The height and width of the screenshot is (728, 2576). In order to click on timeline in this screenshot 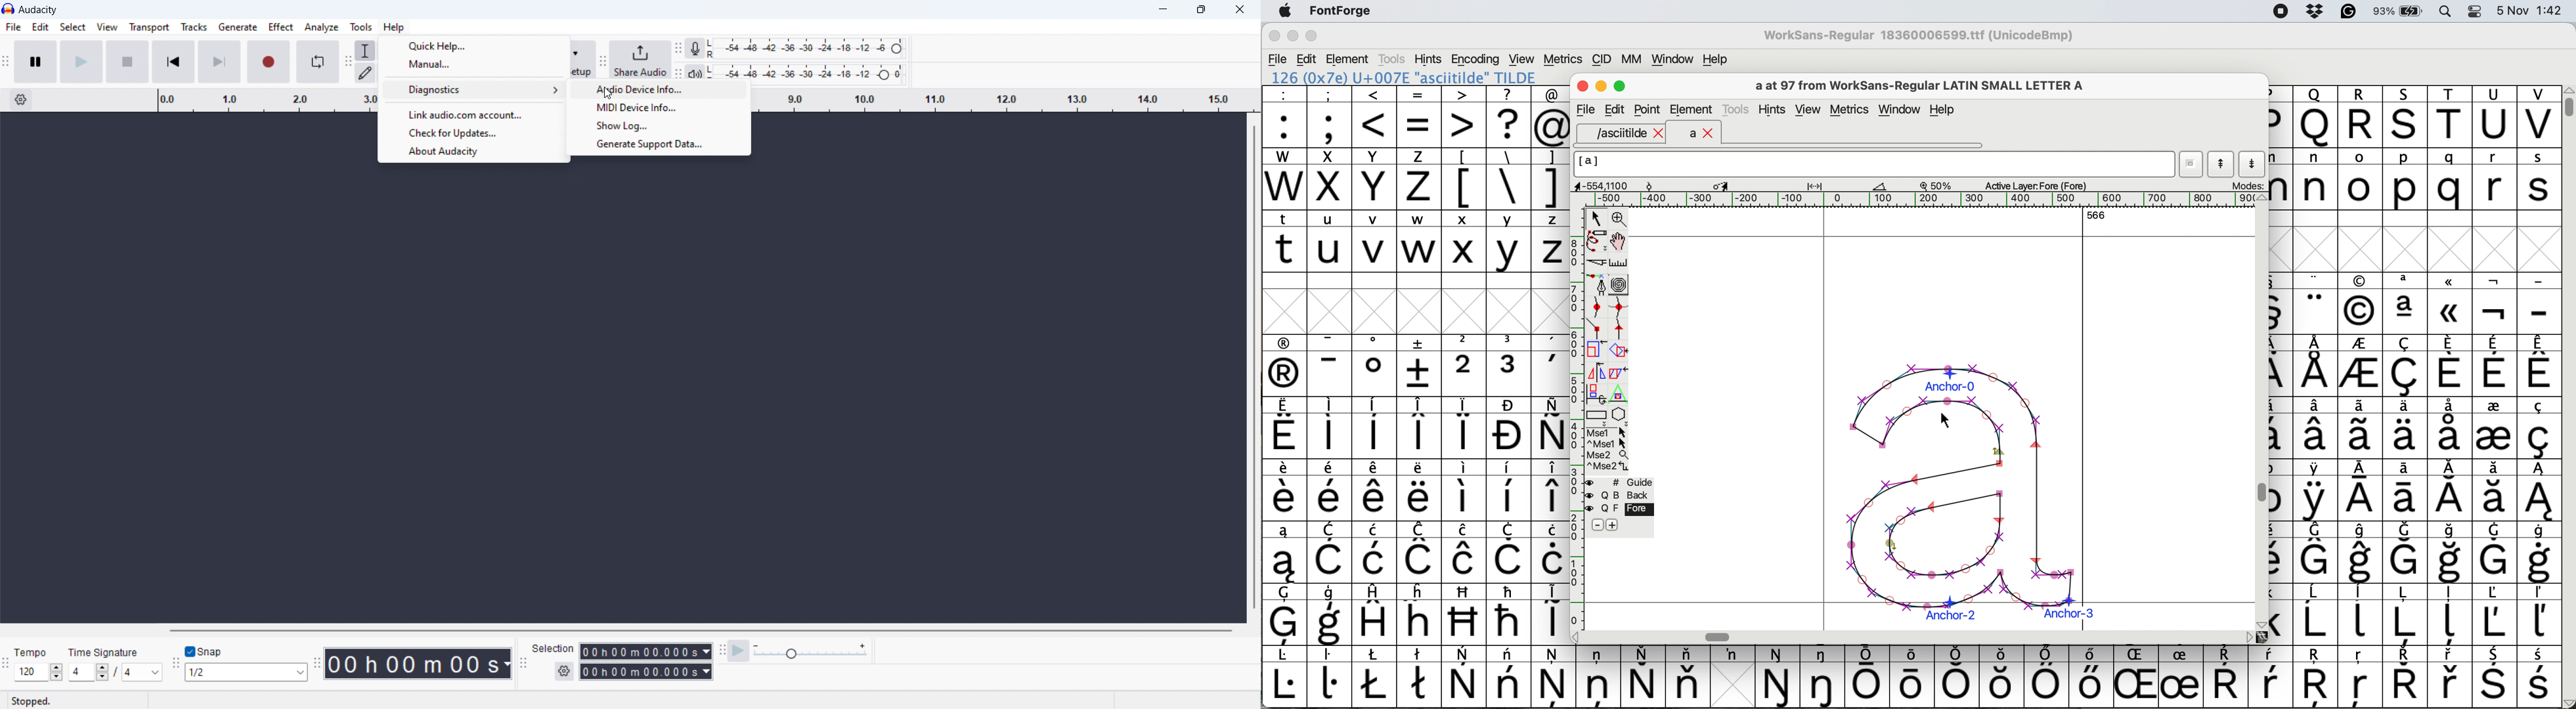, I will do `click(1007, 101)`.